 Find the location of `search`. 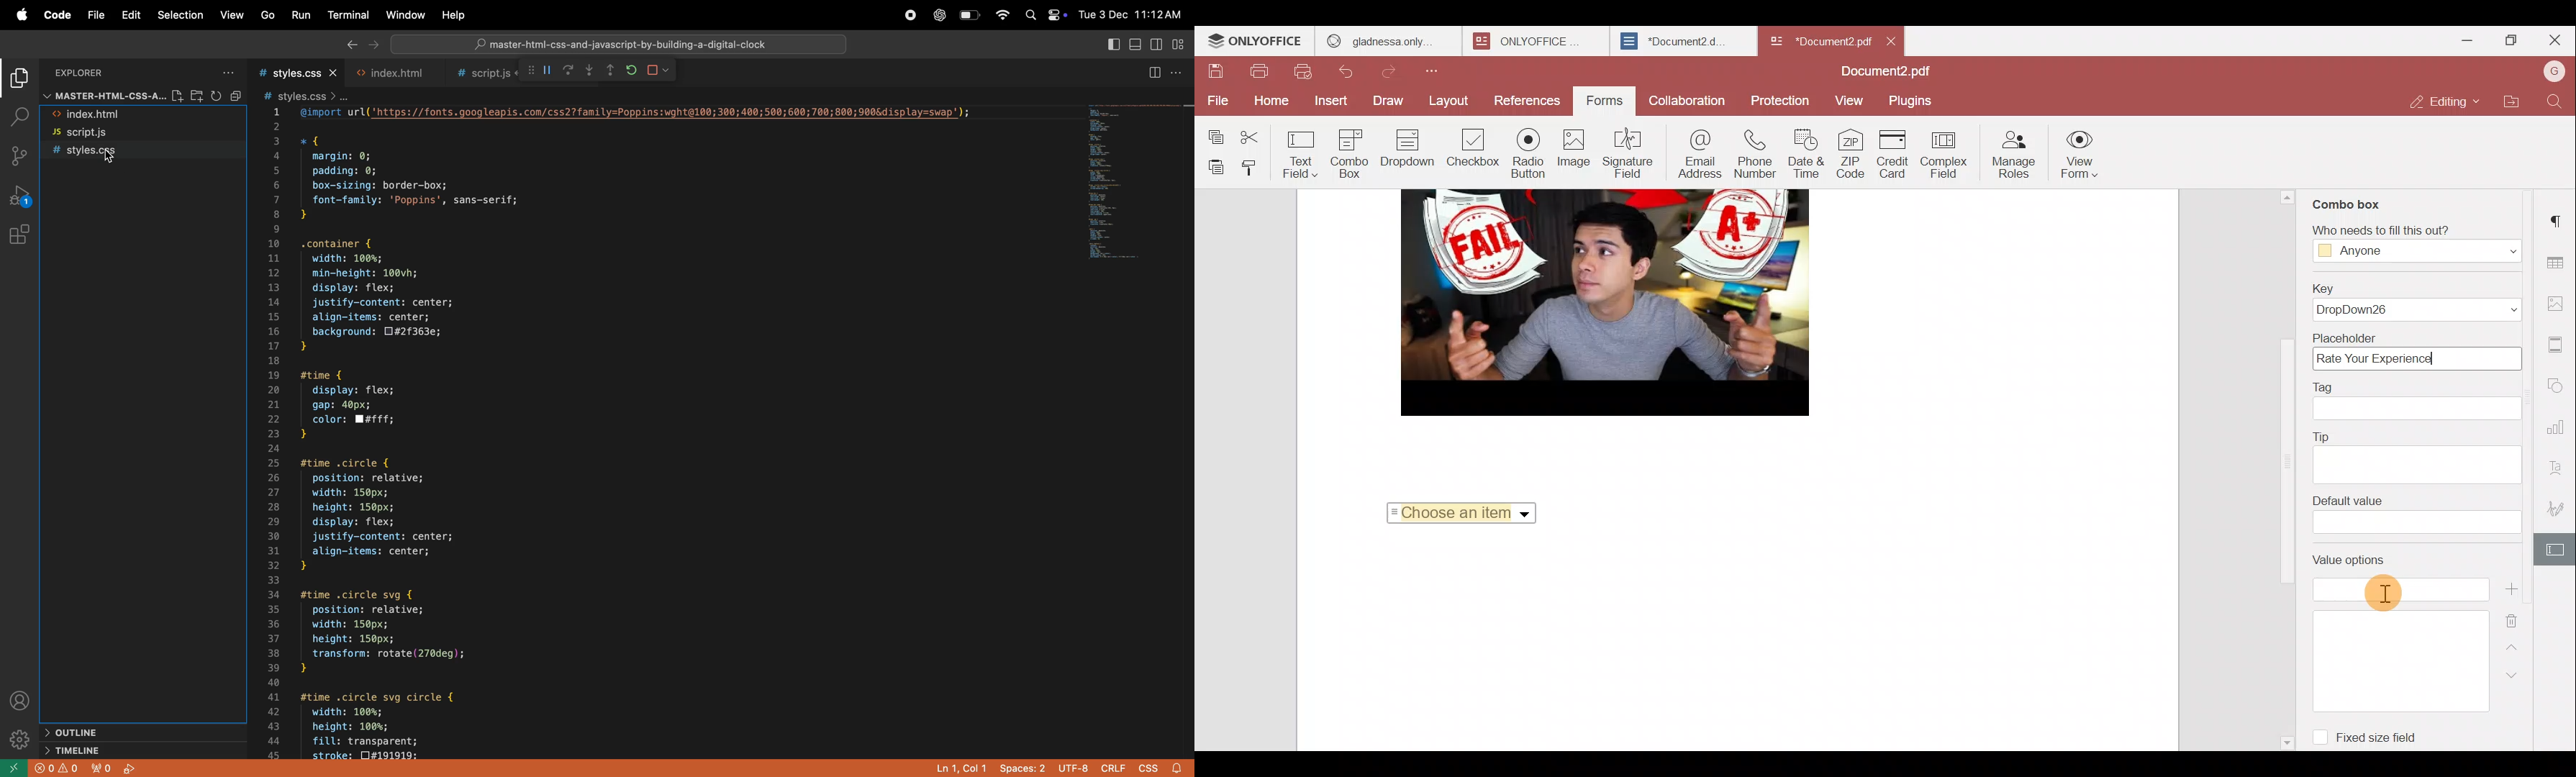

search is located at coordinates (17, 117).